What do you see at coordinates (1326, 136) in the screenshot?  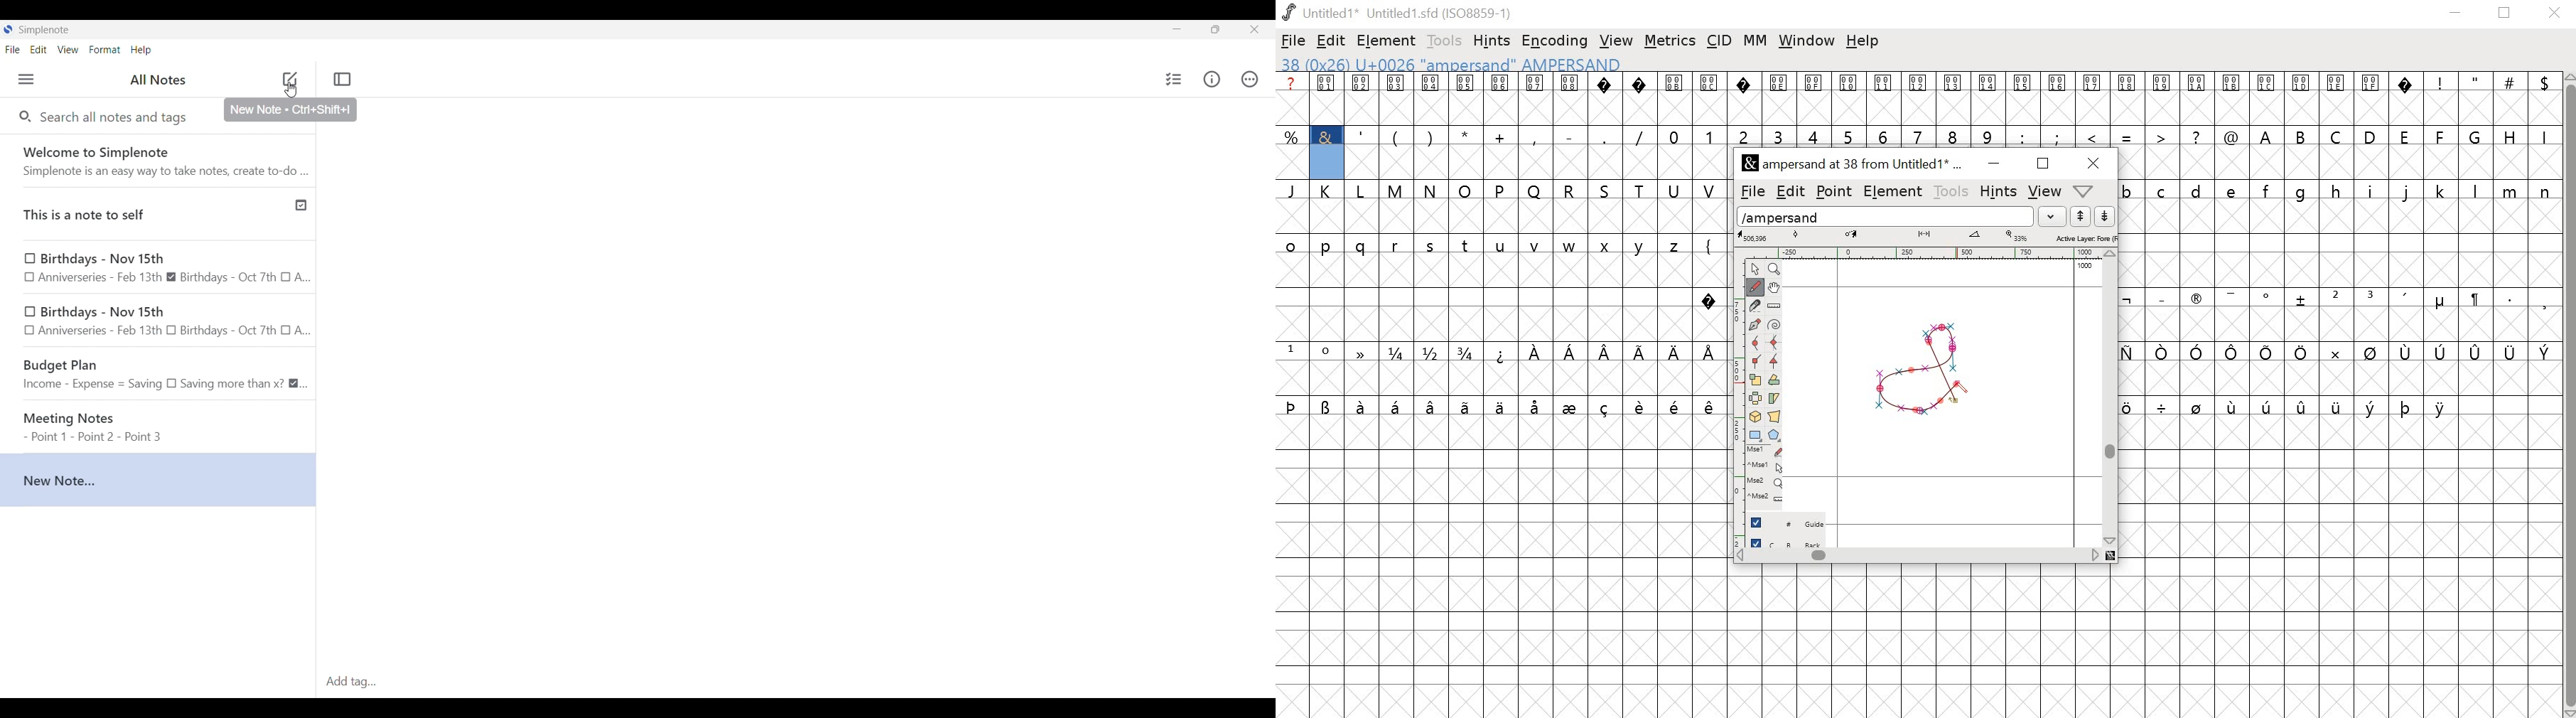 I see `&` at bounding box center [1326, 136].